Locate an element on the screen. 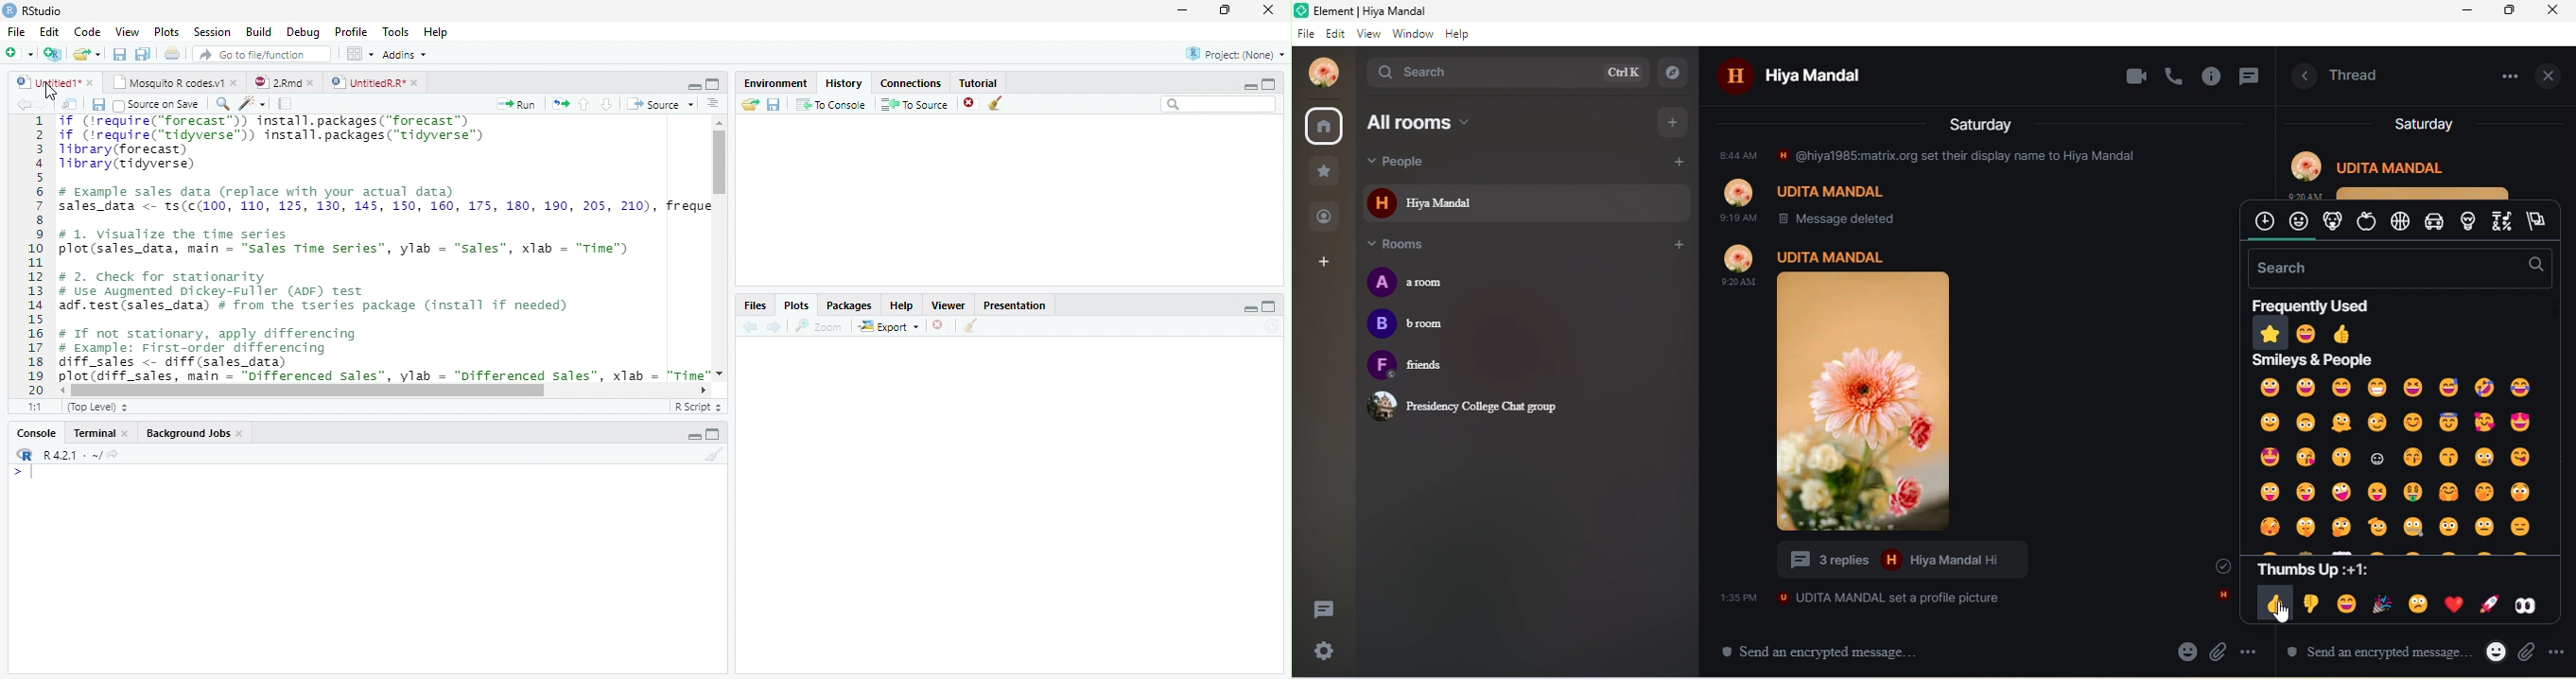 The width and height of the screenshot is (2576, 700). Close is located at coordinates (1270, 10).